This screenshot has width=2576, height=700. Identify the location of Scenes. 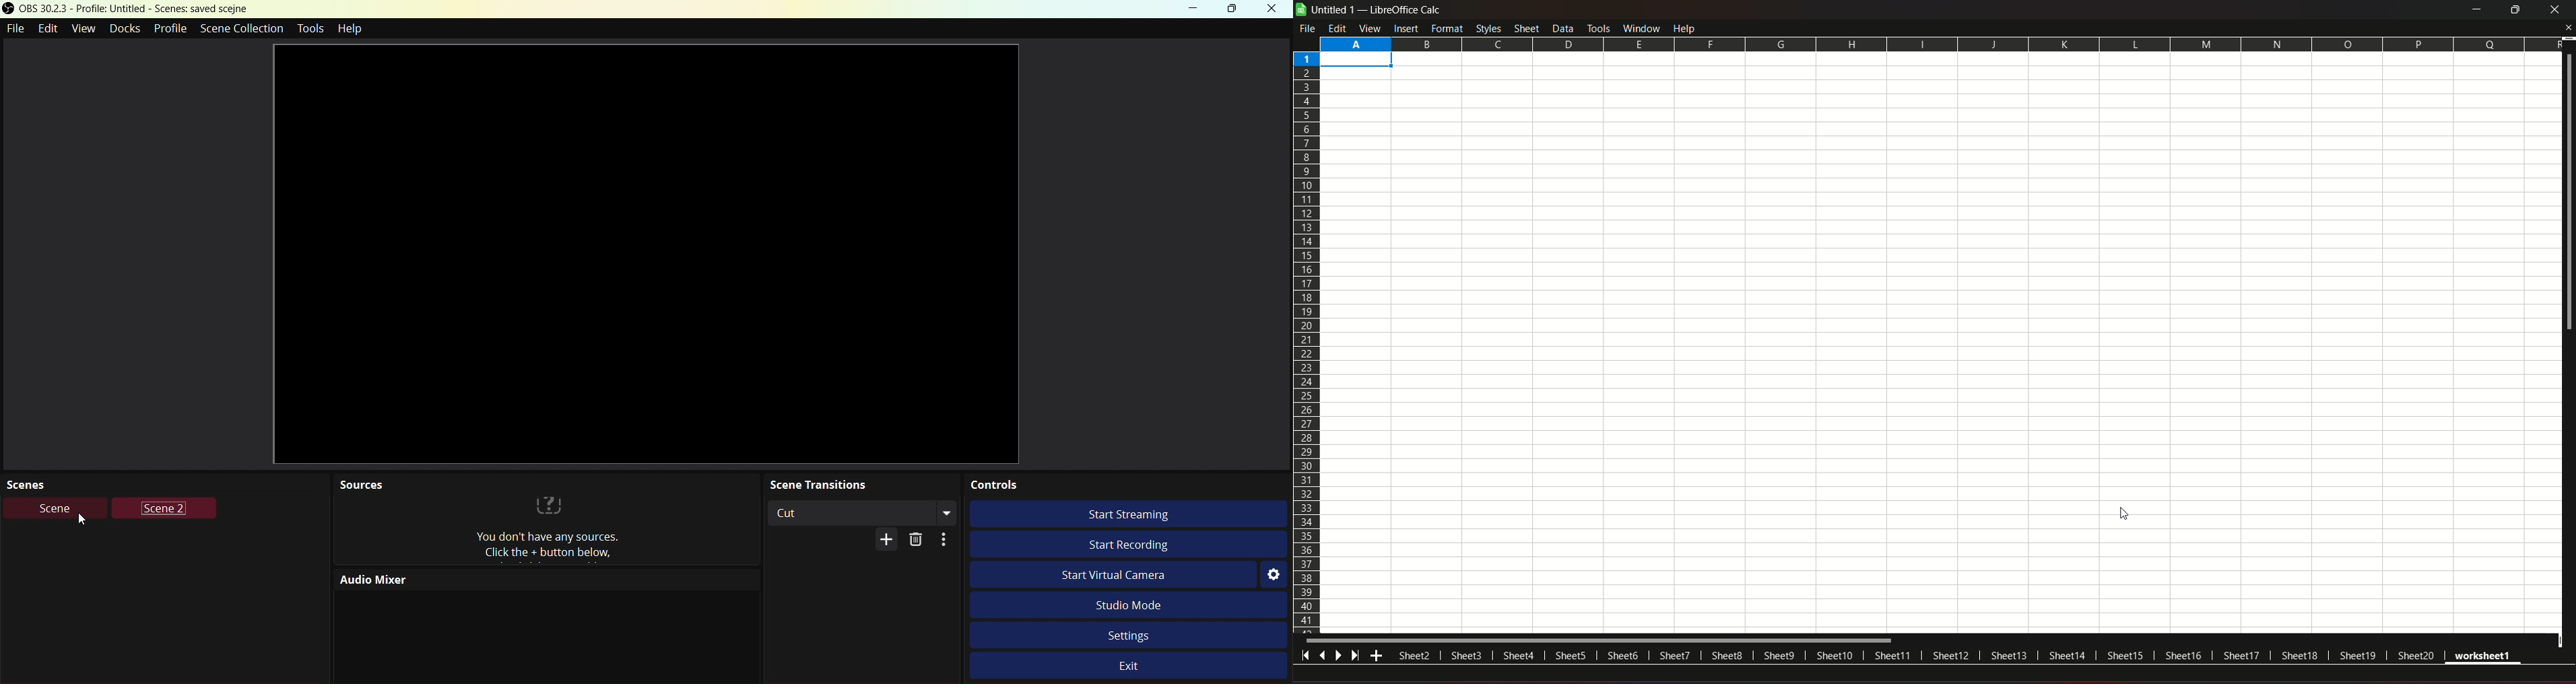
(42, 482).